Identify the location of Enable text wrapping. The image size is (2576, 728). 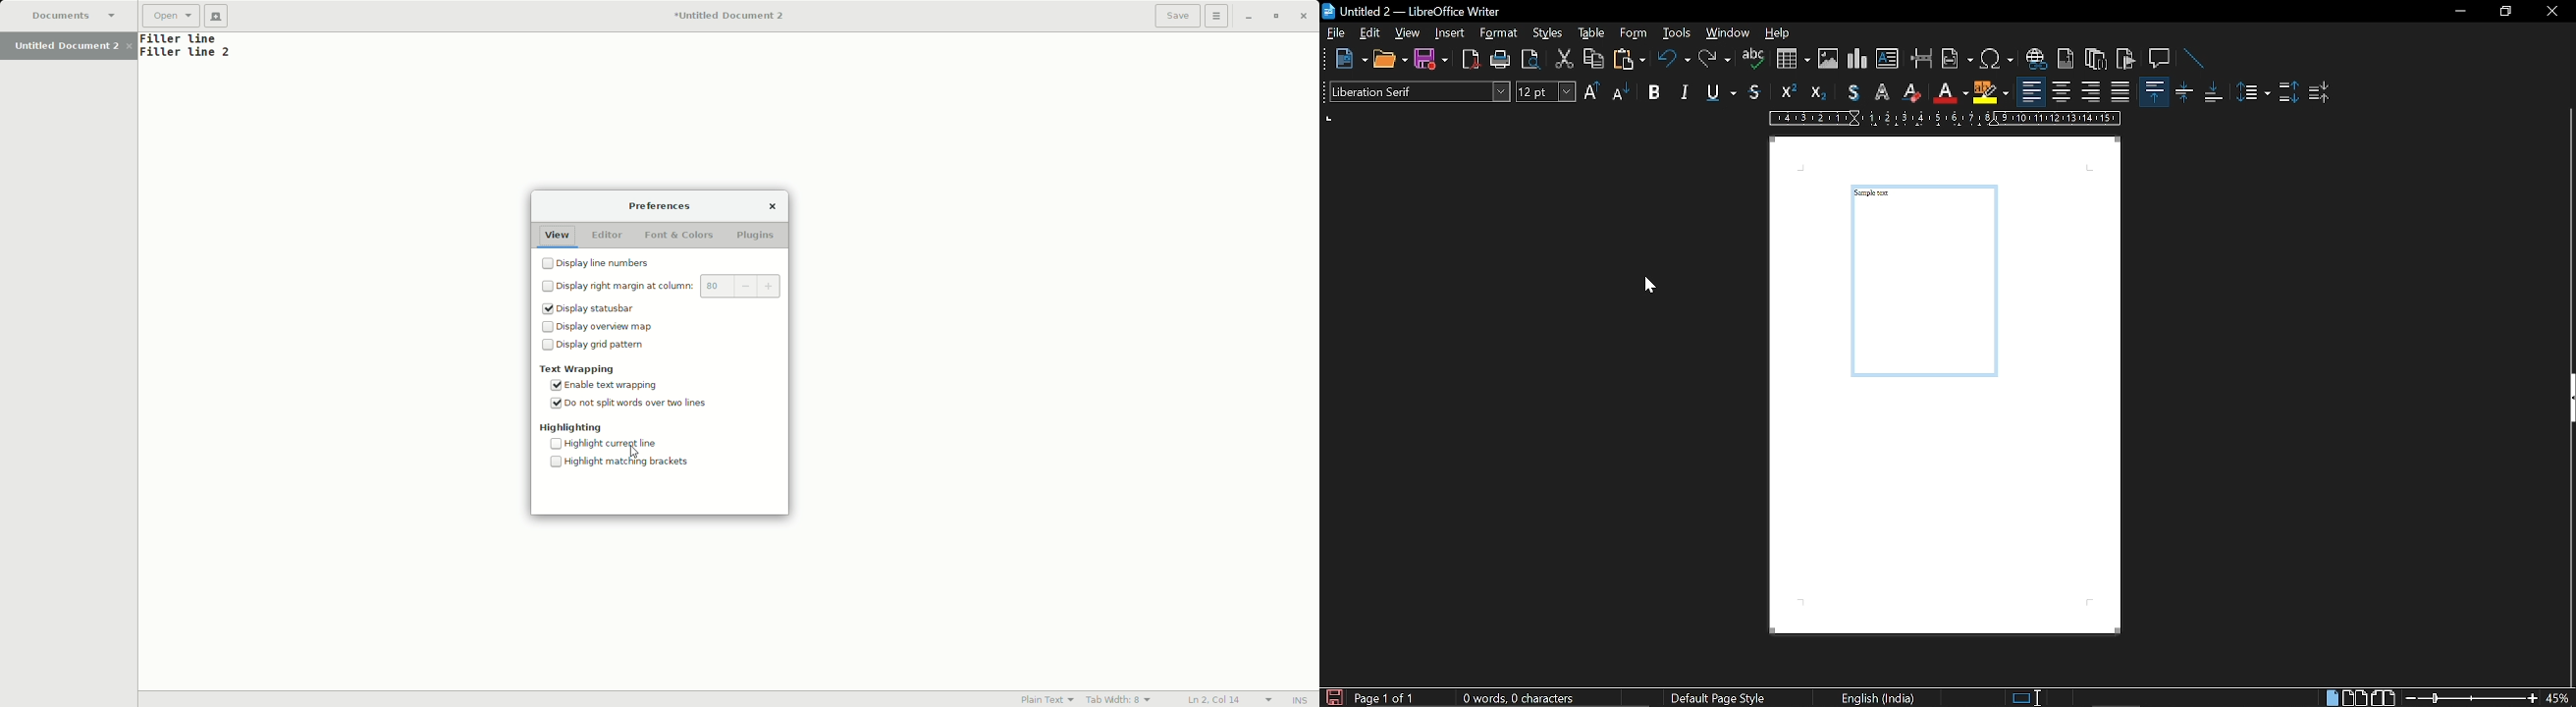
(609, 386).